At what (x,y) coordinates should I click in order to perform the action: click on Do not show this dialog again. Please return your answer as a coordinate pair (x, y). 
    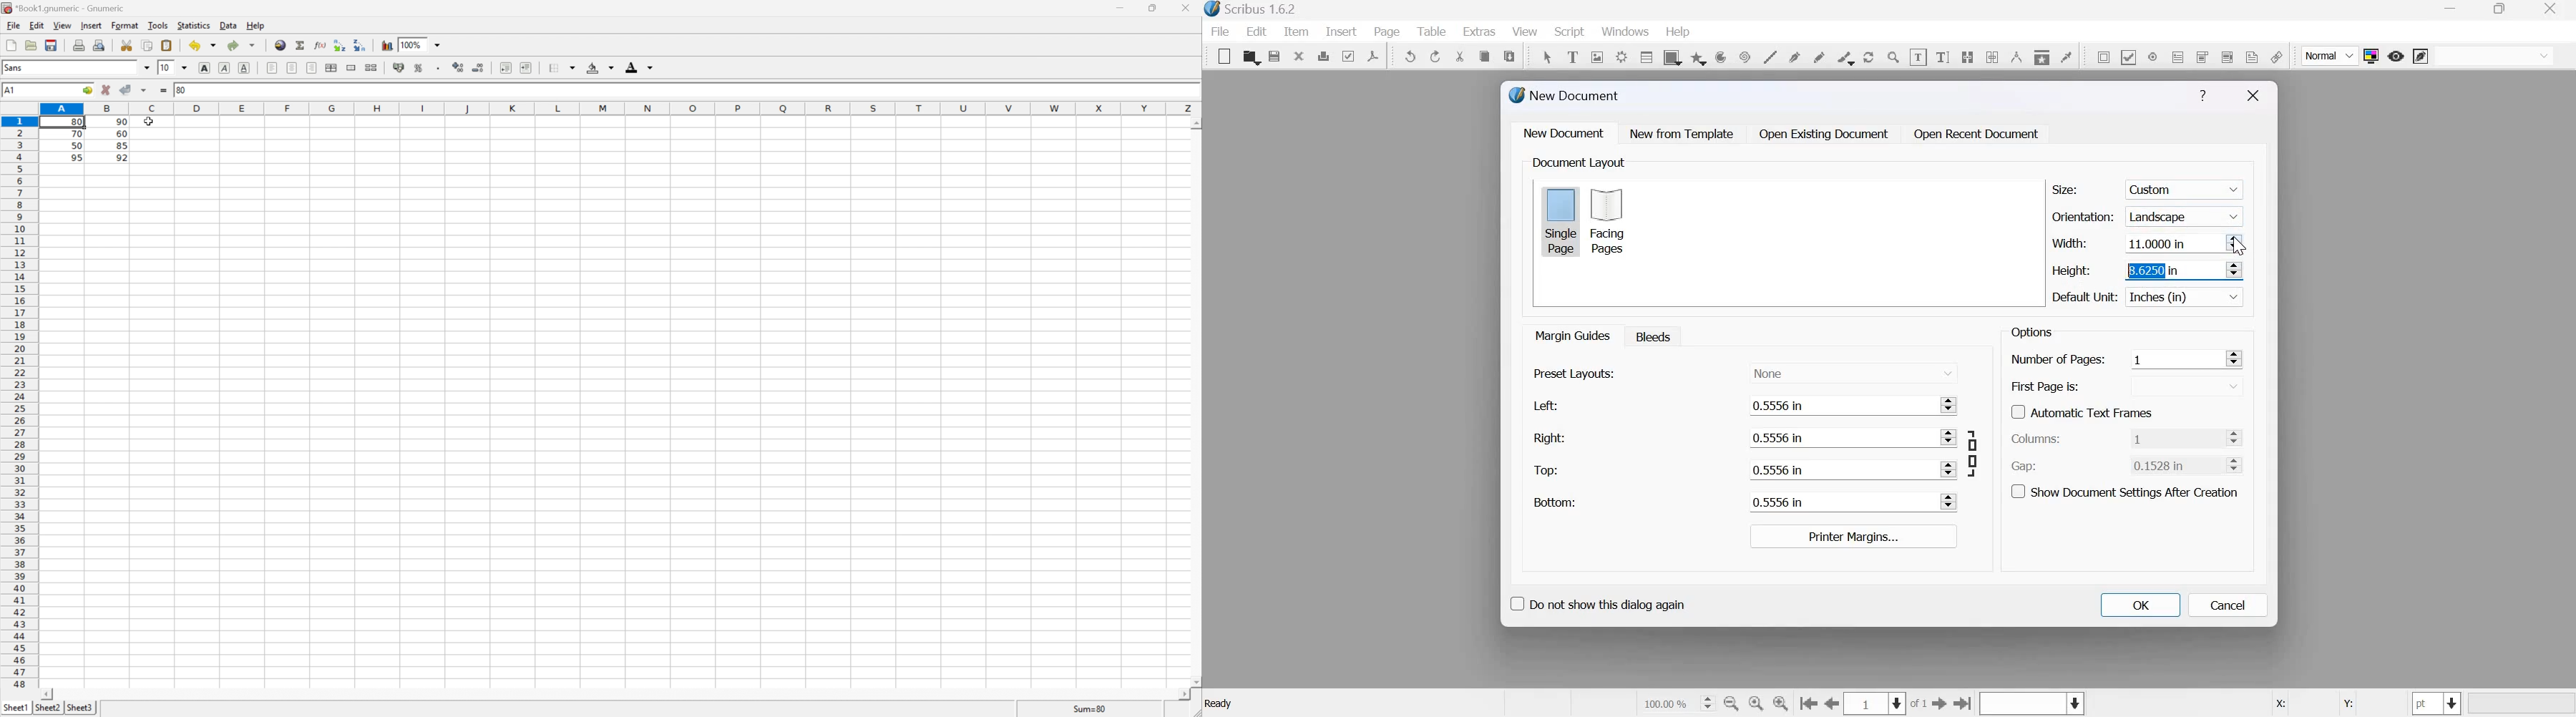
    Looking at the image, I should click on (1596, 602).